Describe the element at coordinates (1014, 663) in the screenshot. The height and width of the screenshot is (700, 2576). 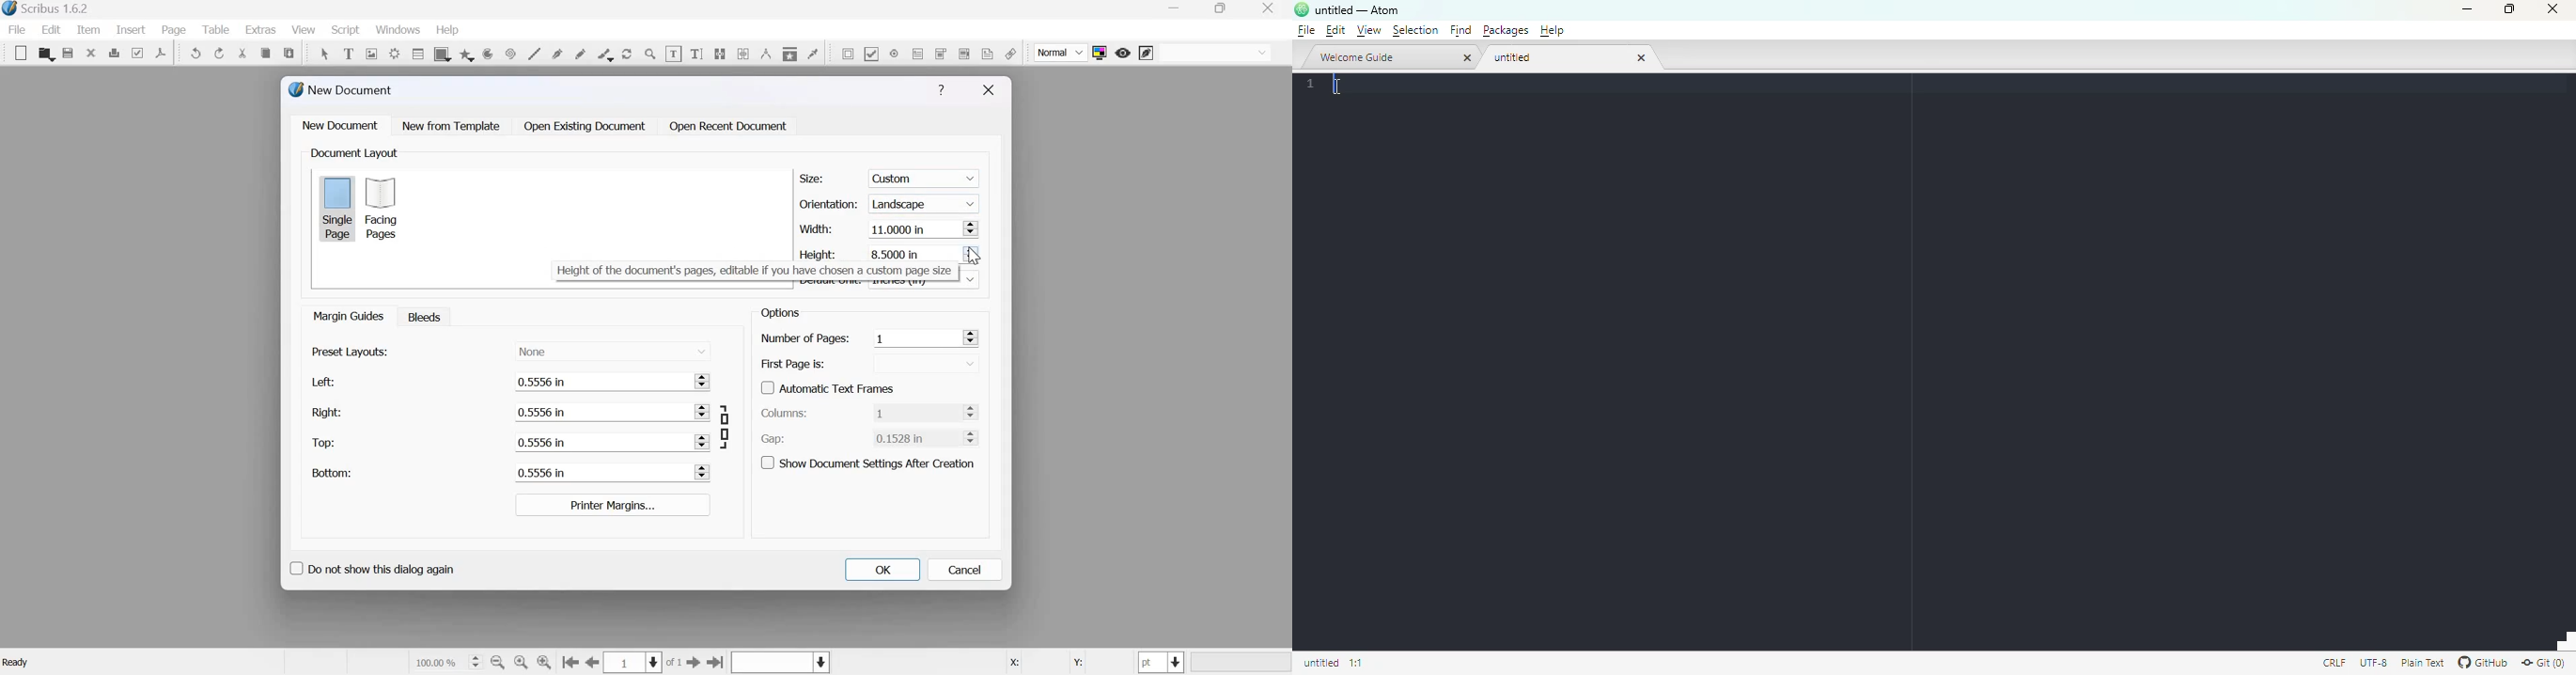
I see `X:` at that location.